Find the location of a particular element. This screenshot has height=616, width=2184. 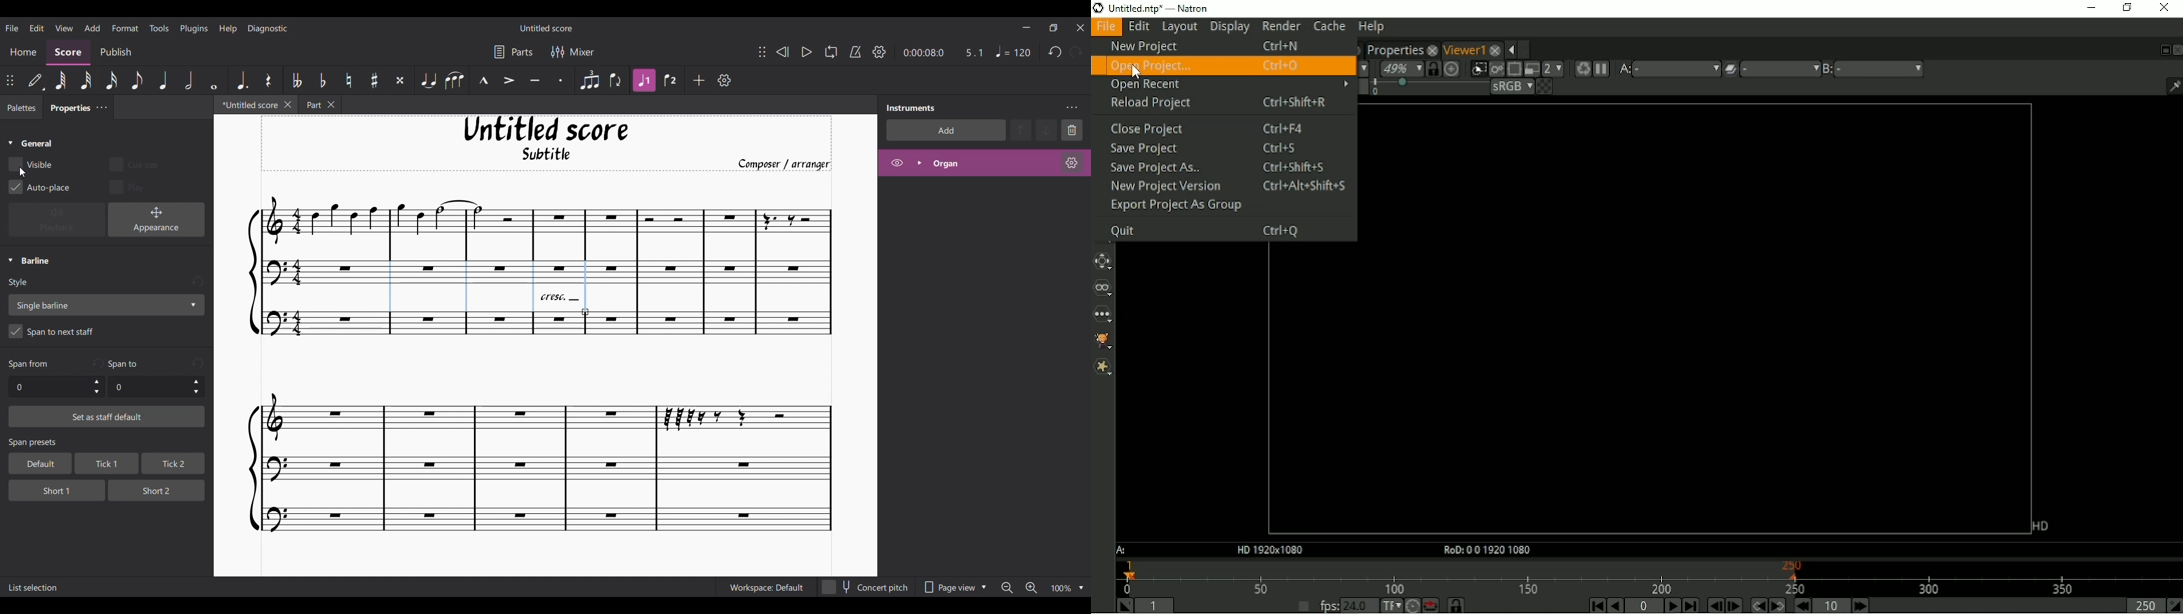

Move selection up is located at coordinates (1022, 130).